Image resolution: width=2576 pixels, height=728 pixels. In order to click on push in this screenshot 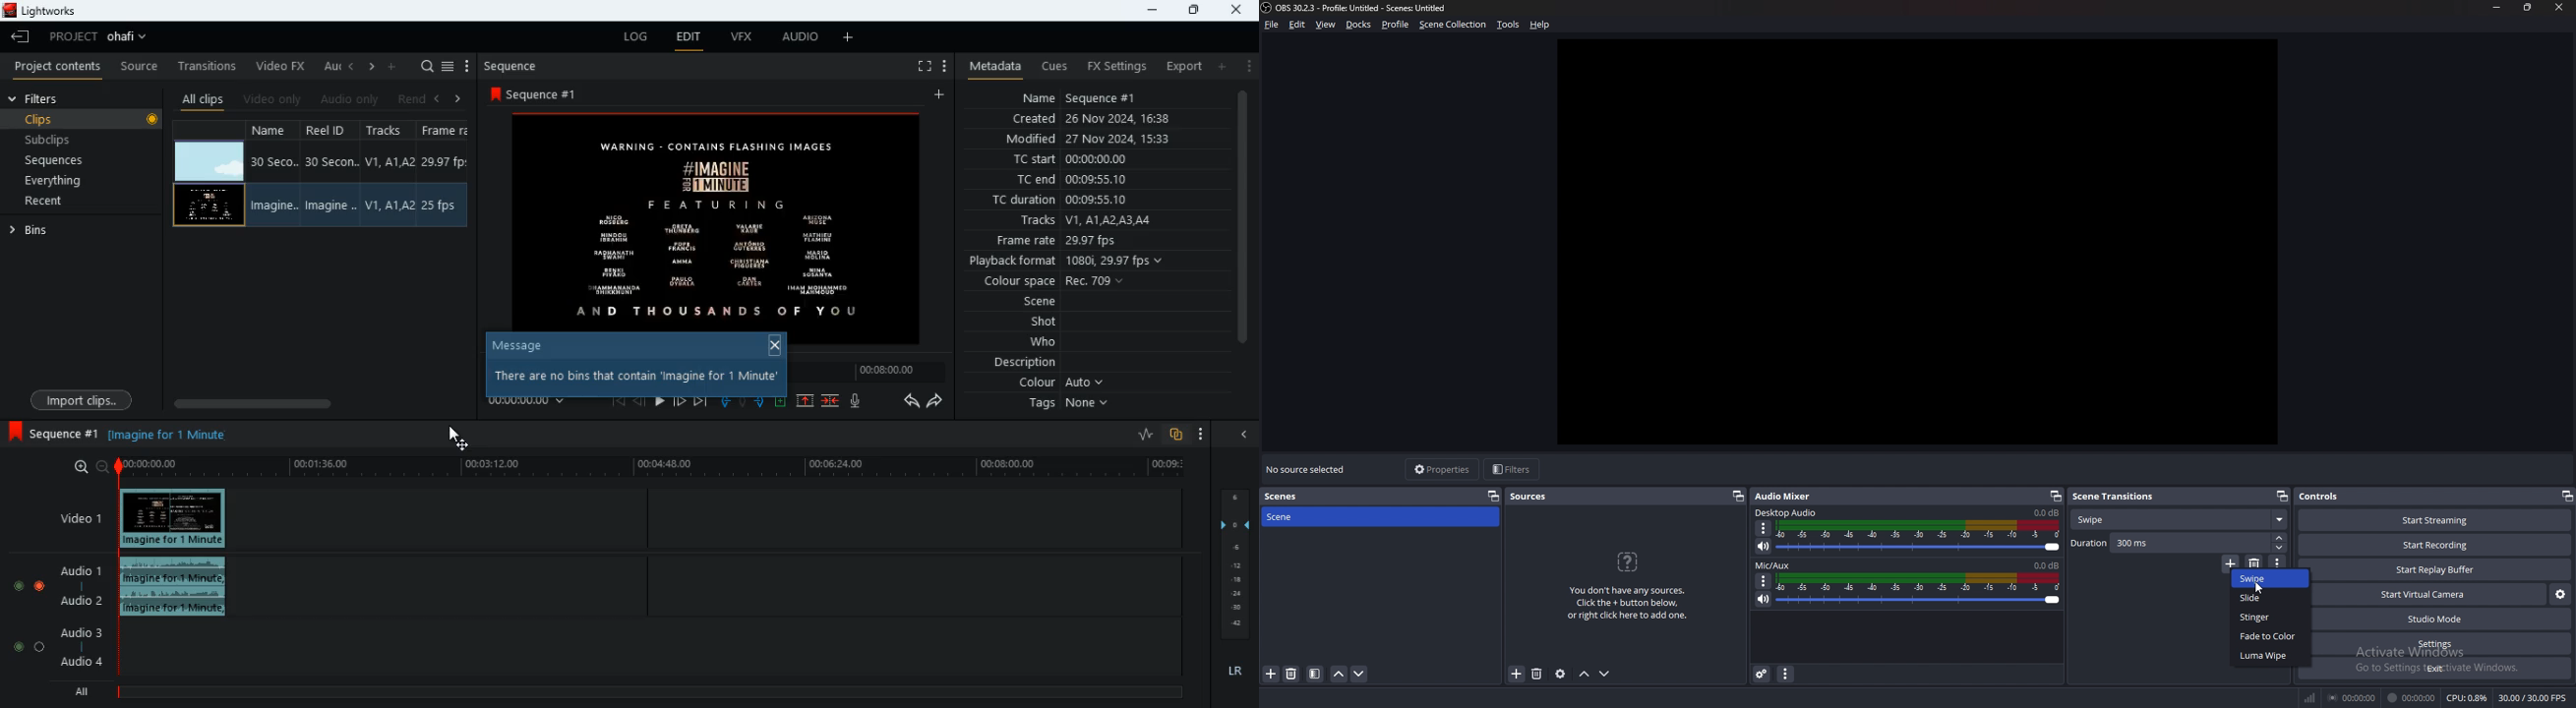, I will do `click(760, 402)`.